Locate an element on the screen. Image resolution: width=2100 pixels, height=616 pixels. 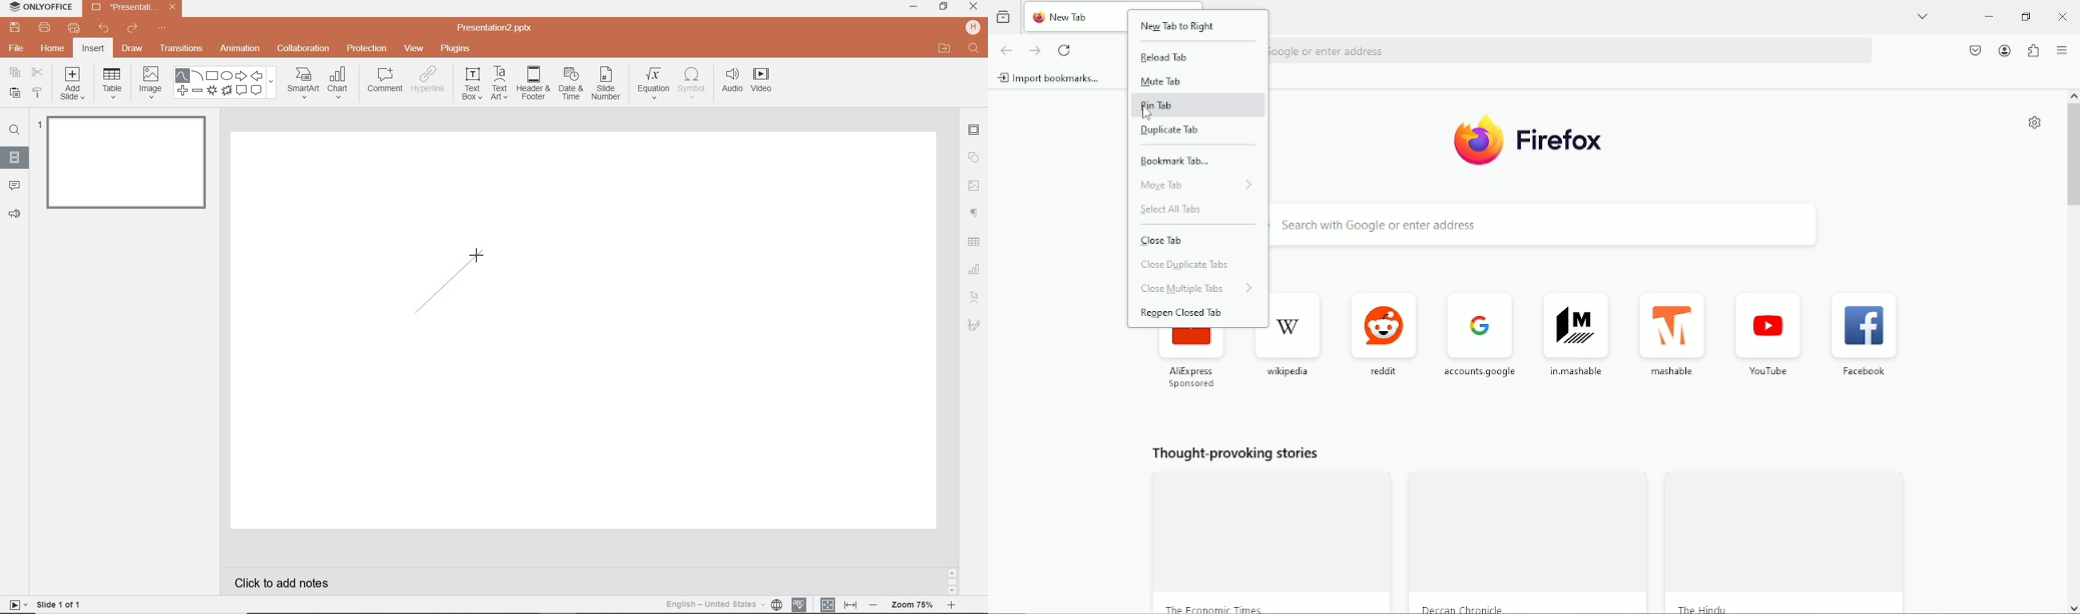
CUT is located at coordinates (37, 72).